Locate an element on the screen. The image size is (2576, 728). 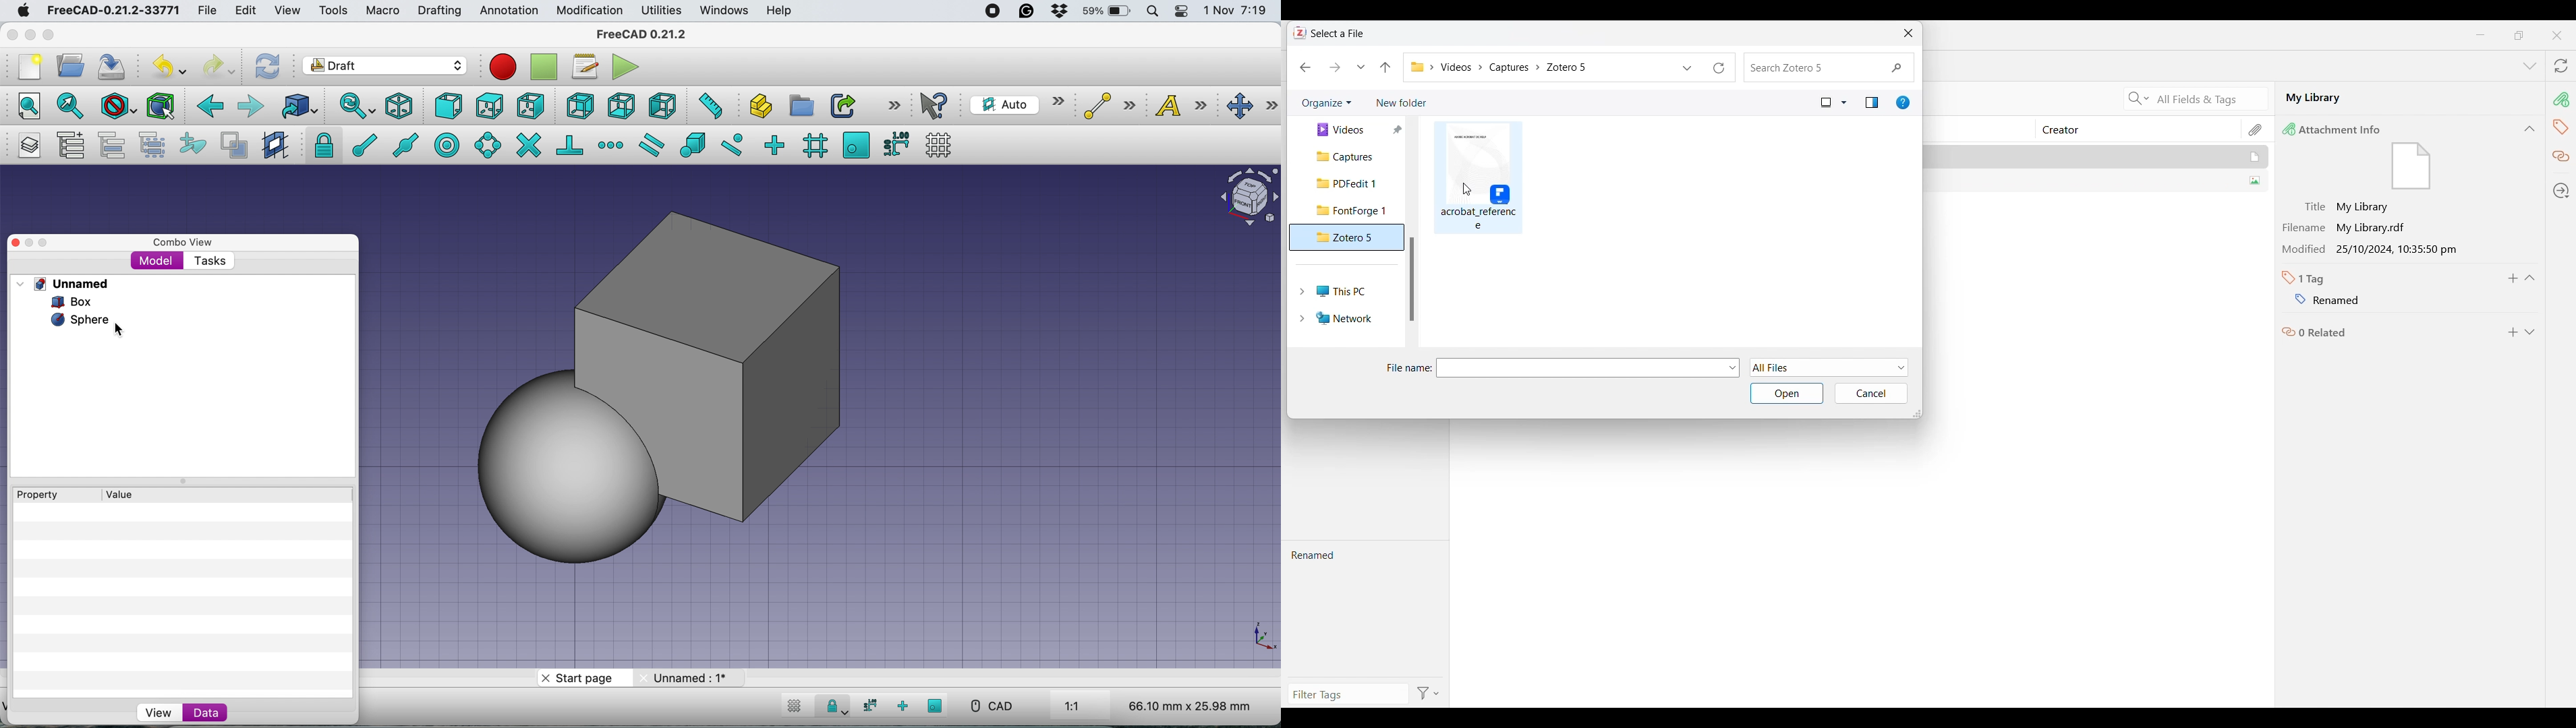
Move back is located at coordinates (1305, 67).